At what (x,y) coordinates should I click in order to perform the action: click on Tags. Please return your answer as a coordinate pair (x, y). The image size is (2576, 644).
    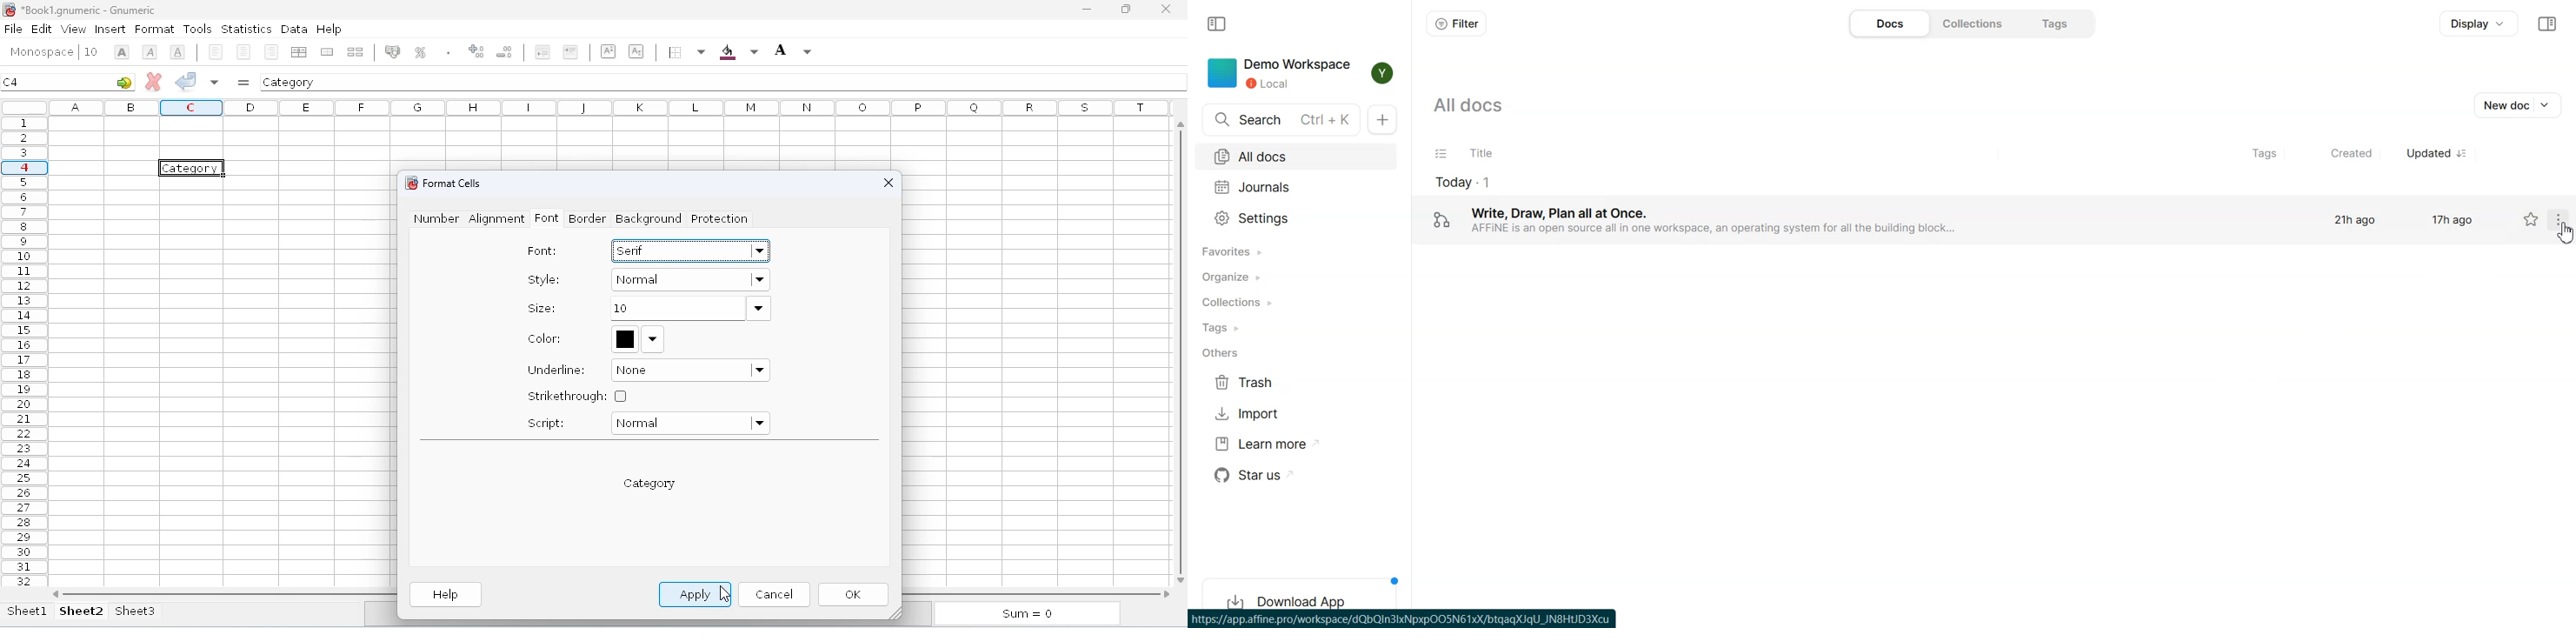
    Looking at the image, I should click on (2256, 153).